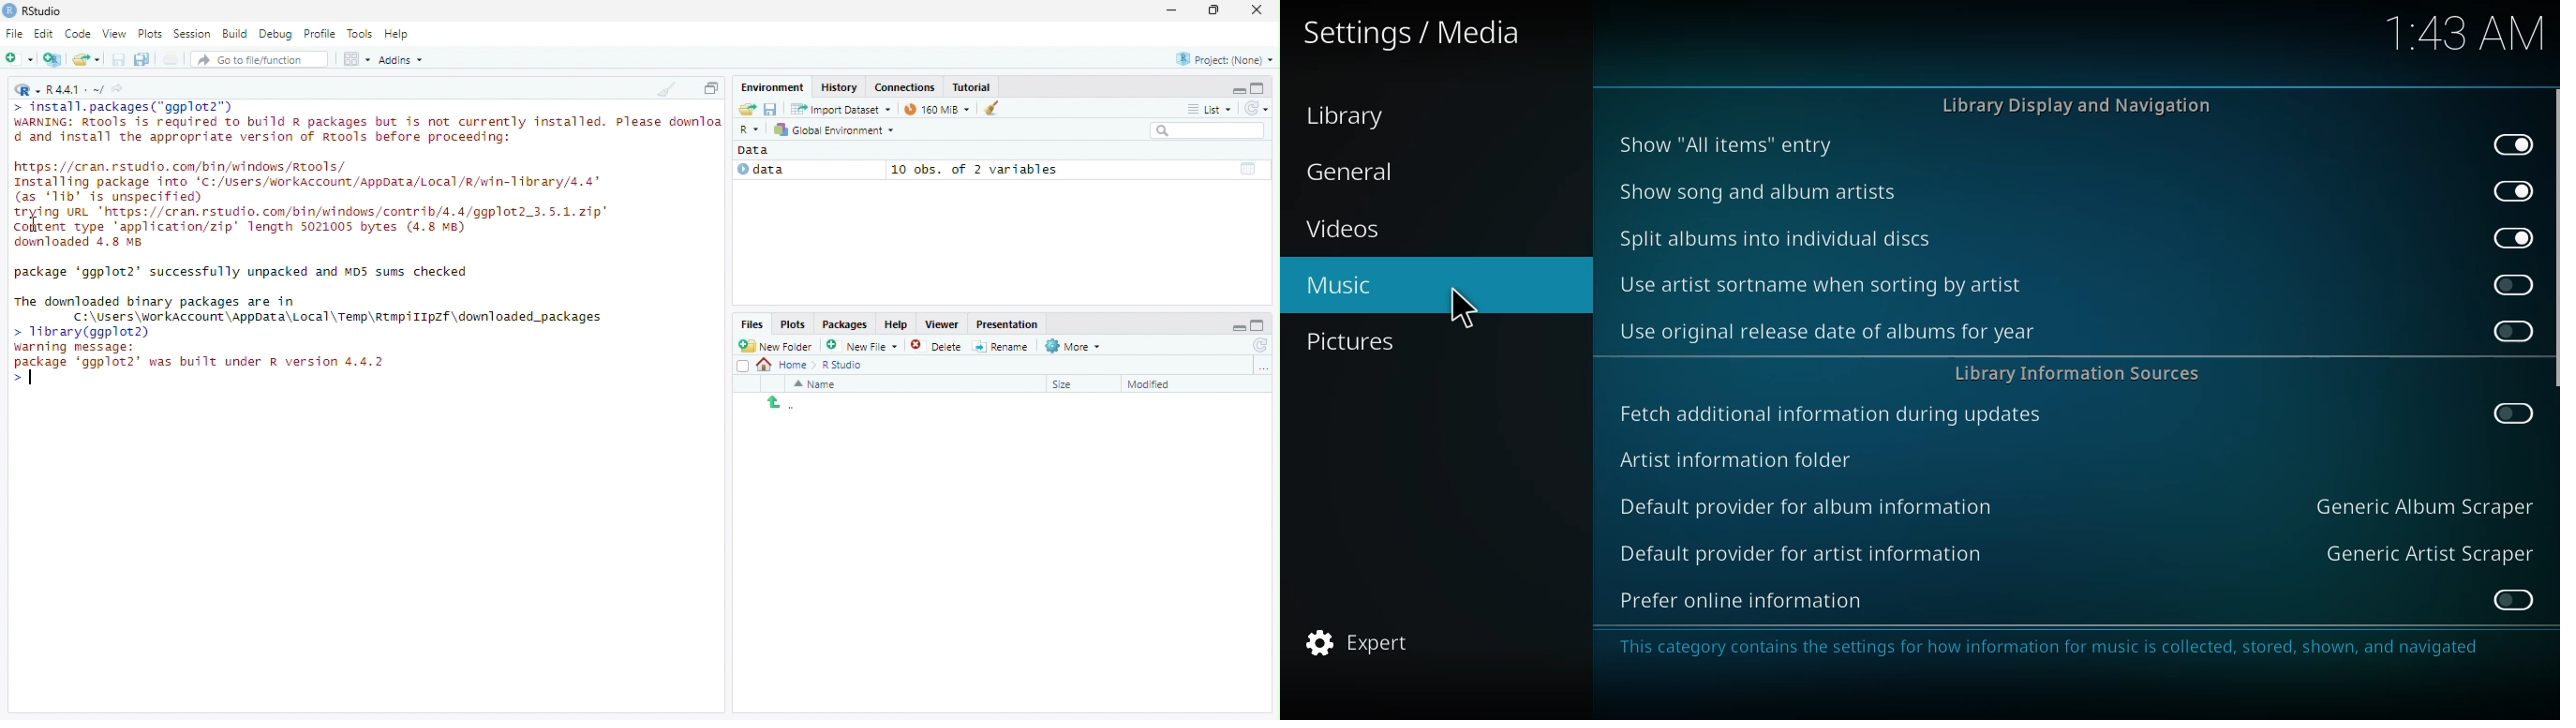  What do you see at coordinates (20, 59) in the screenshot?
I see `Create a new file` at bounding box center [20, 59].